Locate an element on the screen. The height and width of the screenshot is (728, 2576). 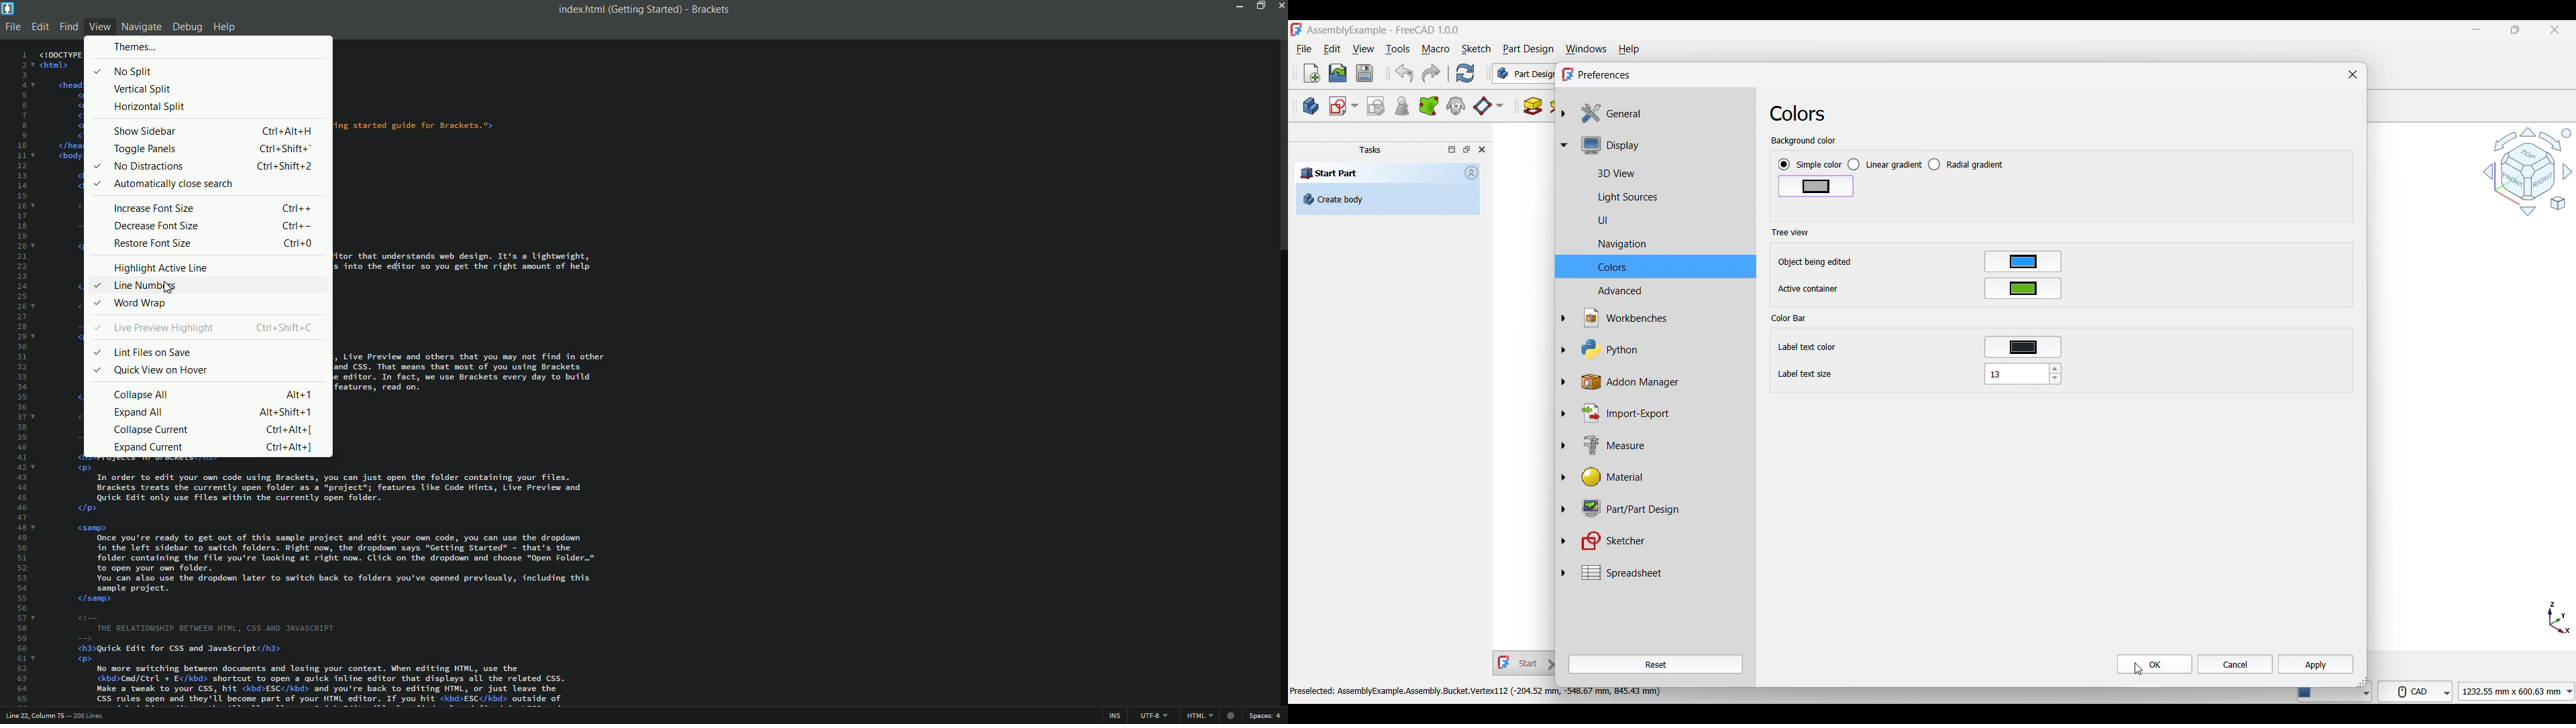
Close interface is located at coordinates (2555, 30).